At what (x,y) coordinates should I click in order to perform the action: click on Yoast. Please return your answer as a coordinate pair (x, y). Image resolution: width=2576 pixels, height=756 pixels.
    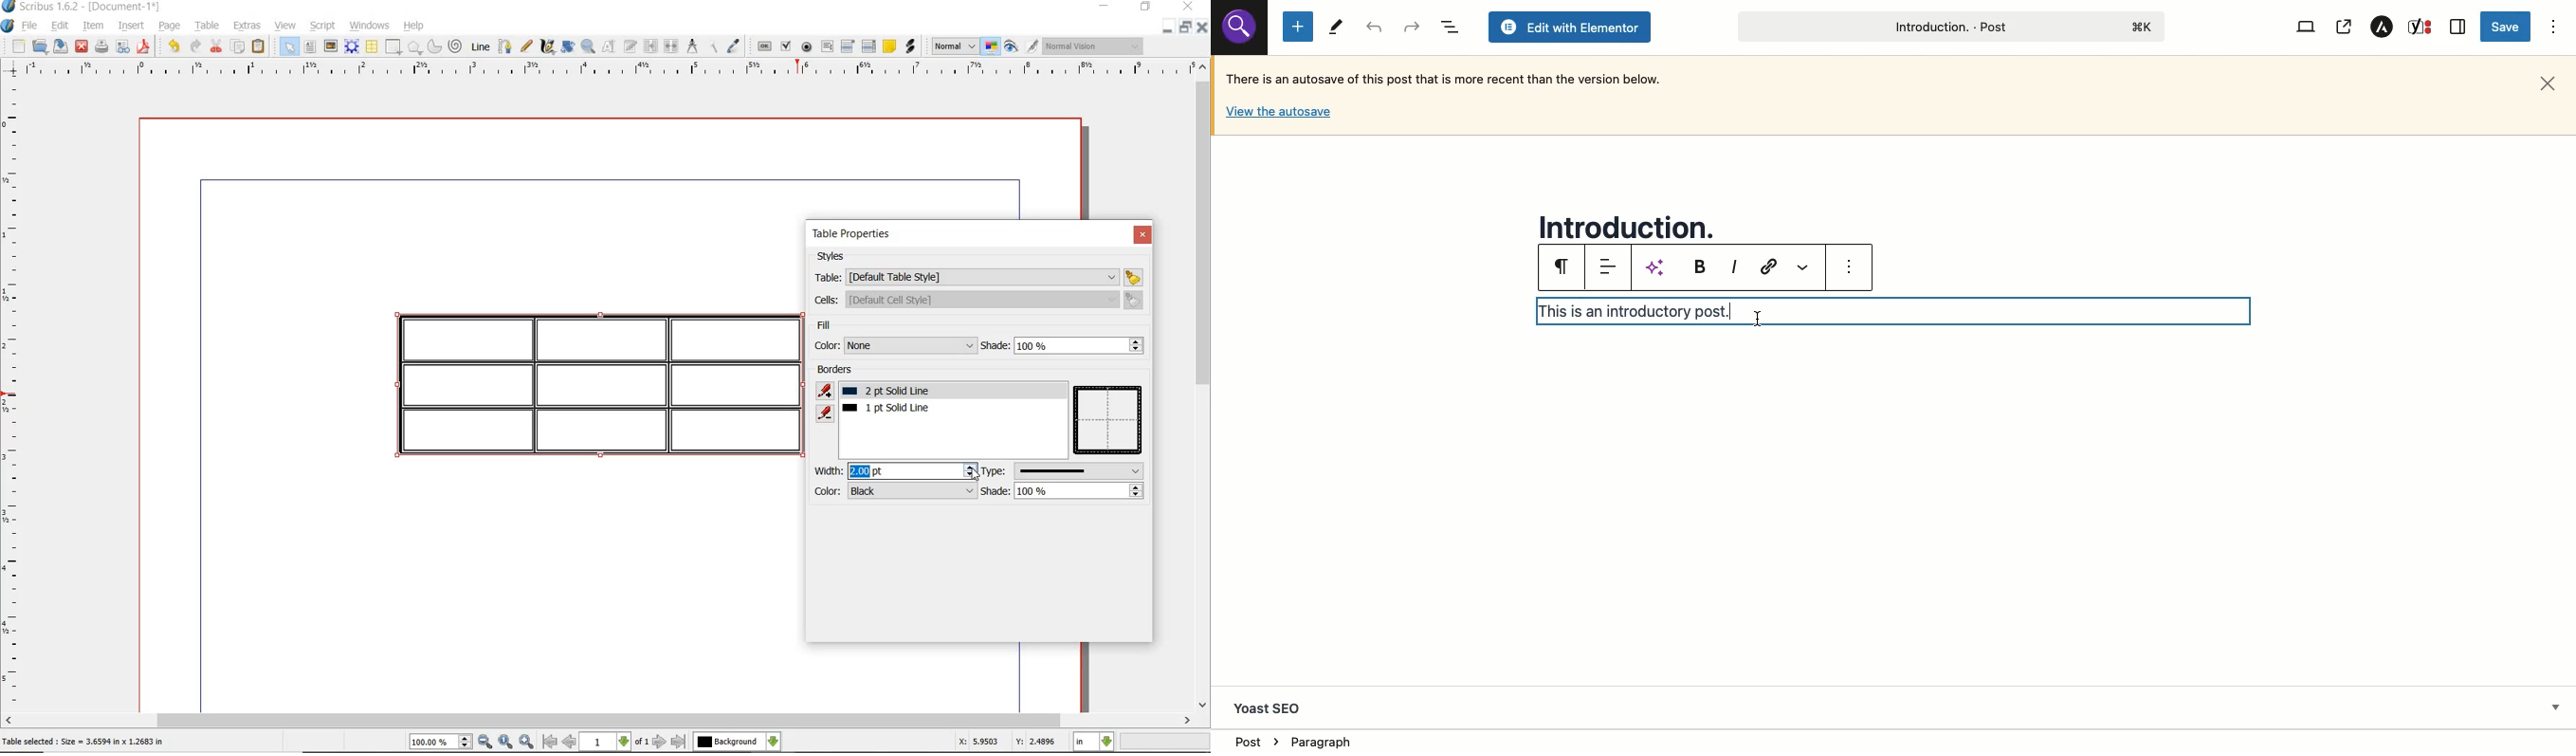
    Looking at the image, I should click on (2421, 28).